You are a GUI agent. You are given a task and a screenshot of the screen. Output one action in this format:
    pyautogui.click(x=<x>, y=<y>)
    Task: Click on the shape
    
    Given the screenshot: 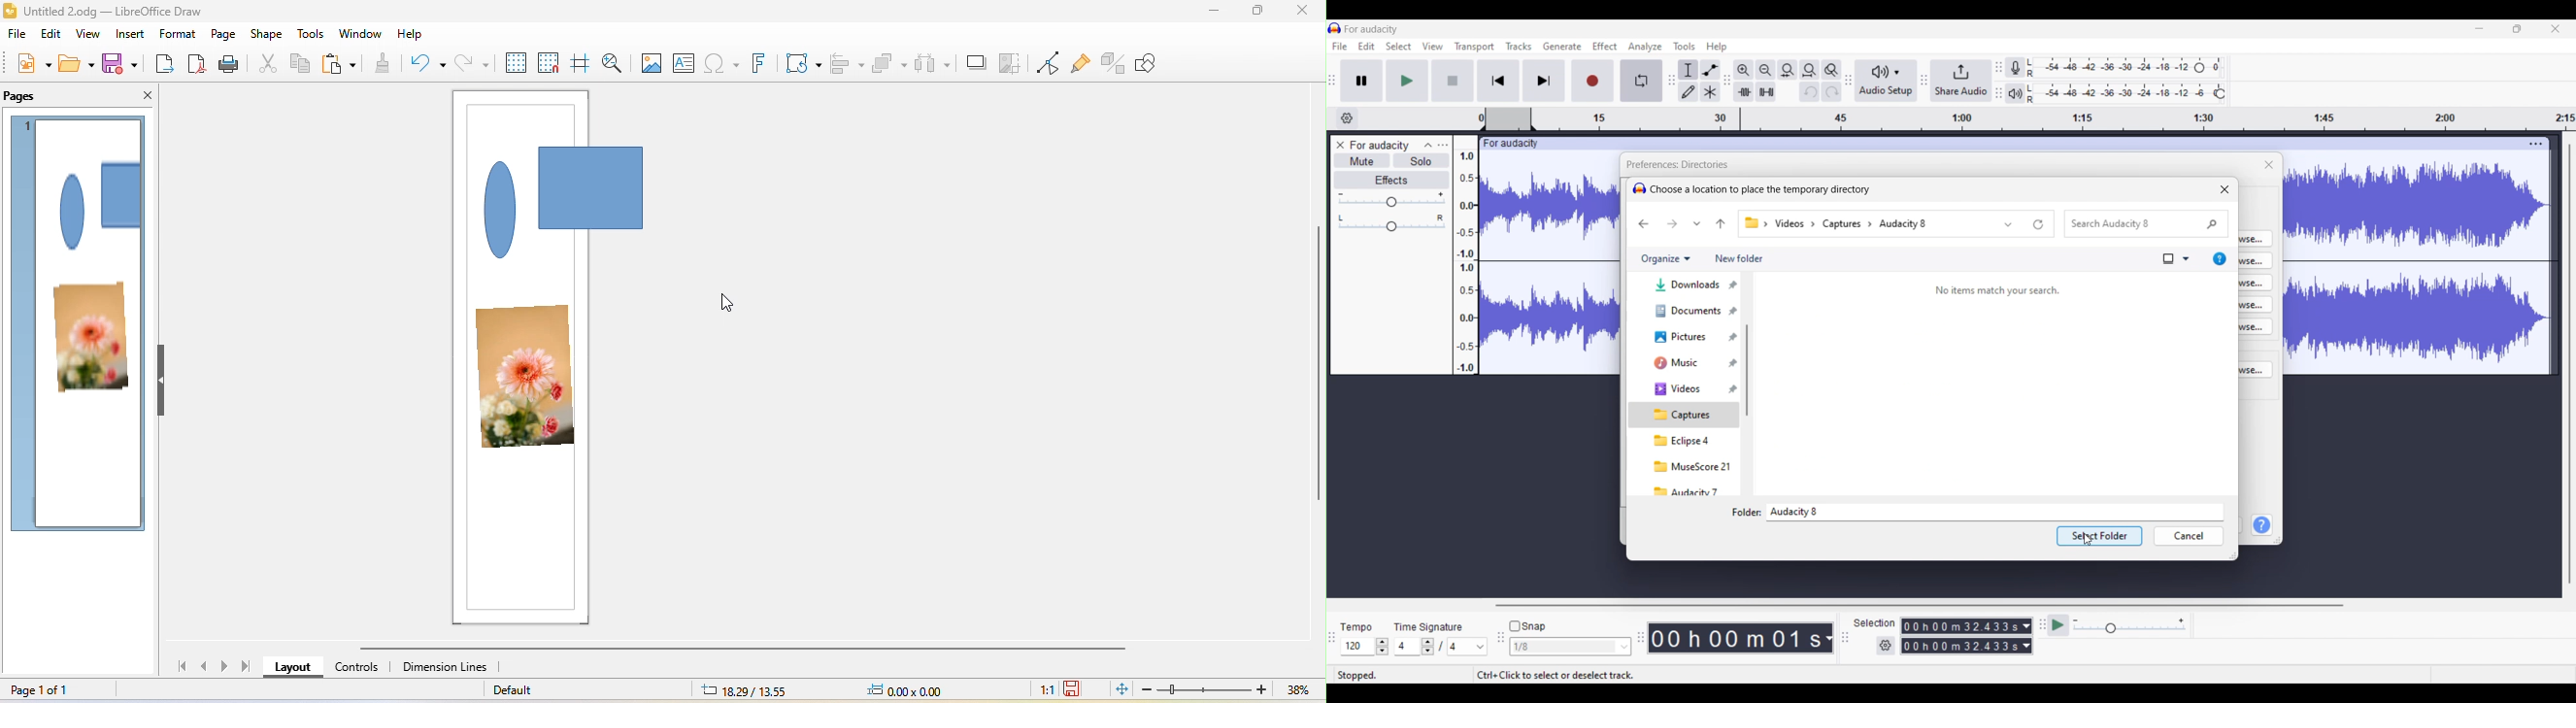 What is the action you would take?
    pyautogui.click(x=269, y=34)
    